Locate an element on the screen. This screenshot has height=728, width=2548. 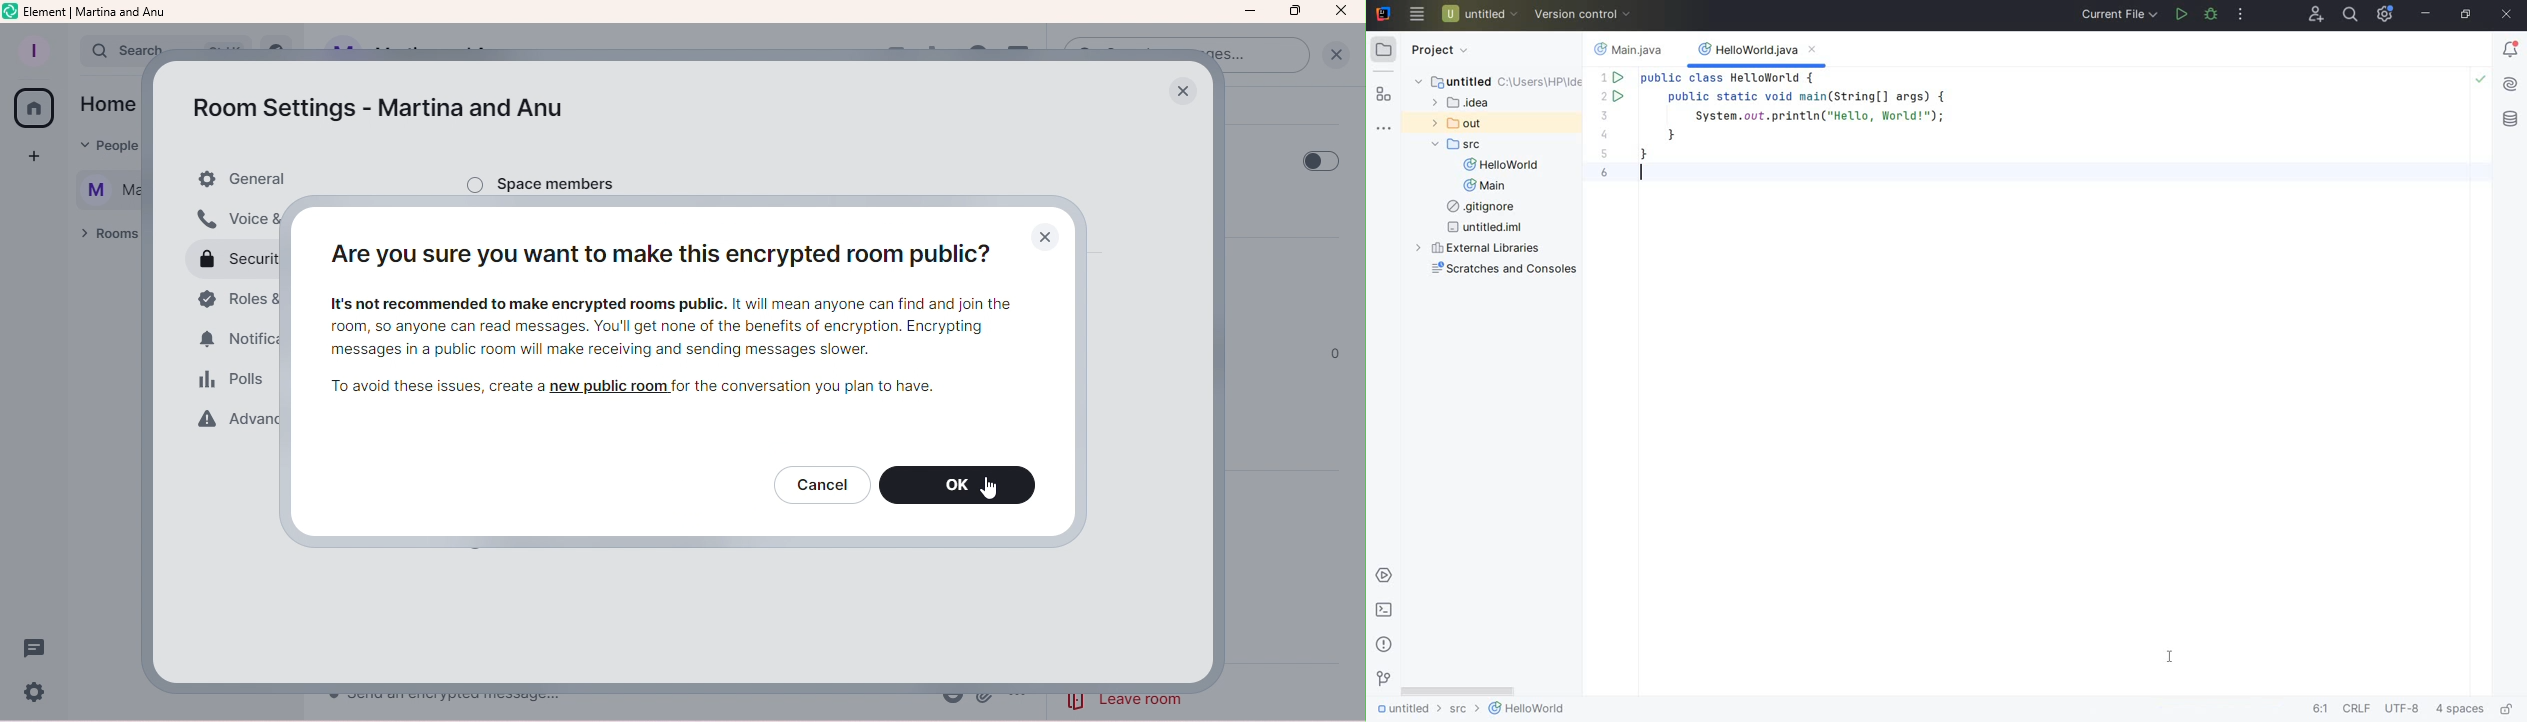
Maximize is located at coordinates (1296, 11).